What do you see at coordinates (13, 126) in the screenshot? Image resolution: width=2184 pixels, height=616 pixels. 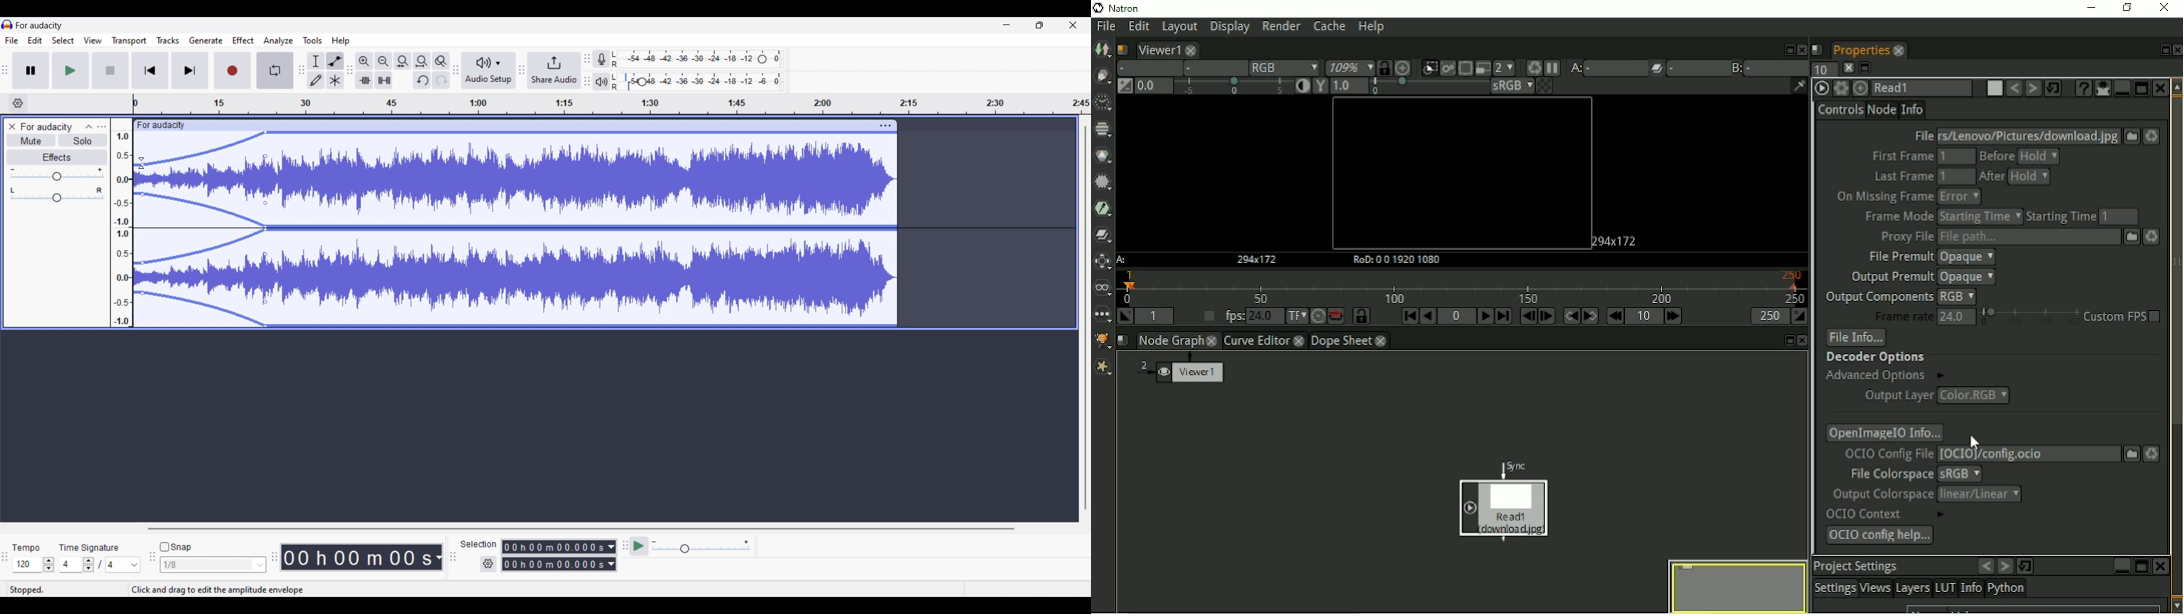 I see `Close track` at bounding box center [13, 126].